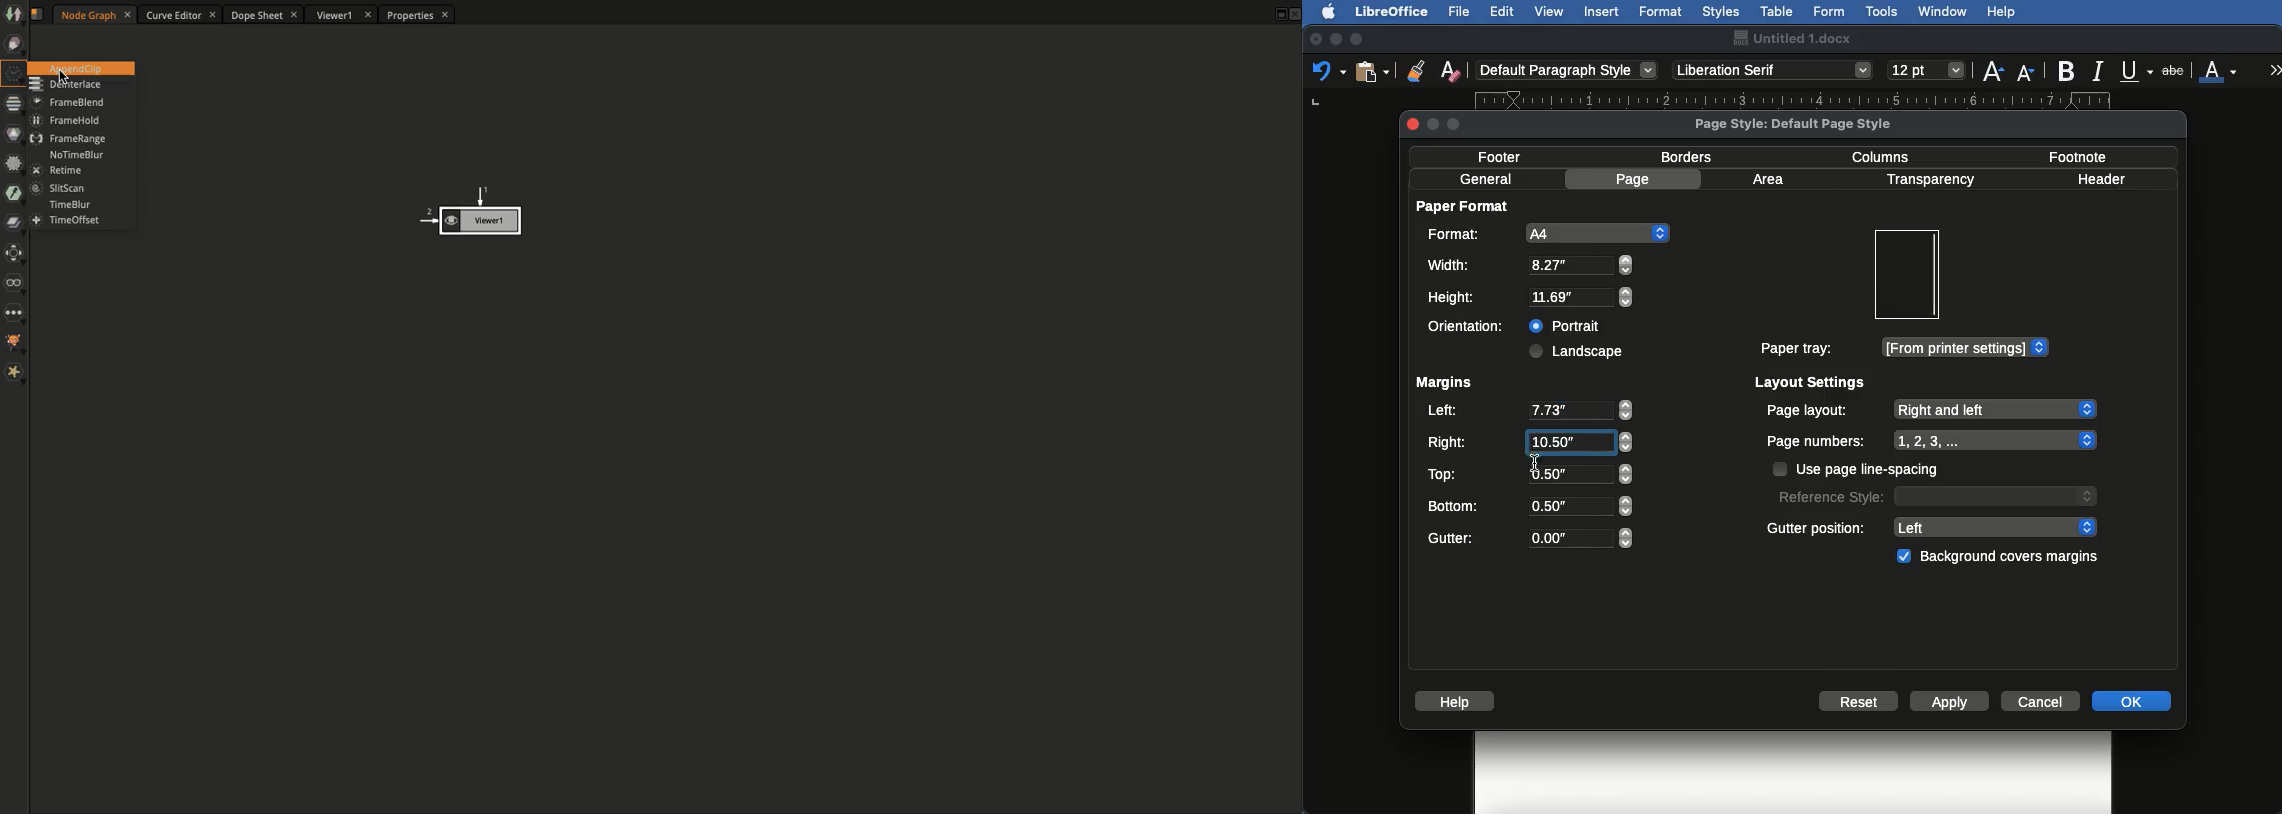  Describe the element at coordinates (1950, 703) in the screenshot. I see `Apply` at that location.